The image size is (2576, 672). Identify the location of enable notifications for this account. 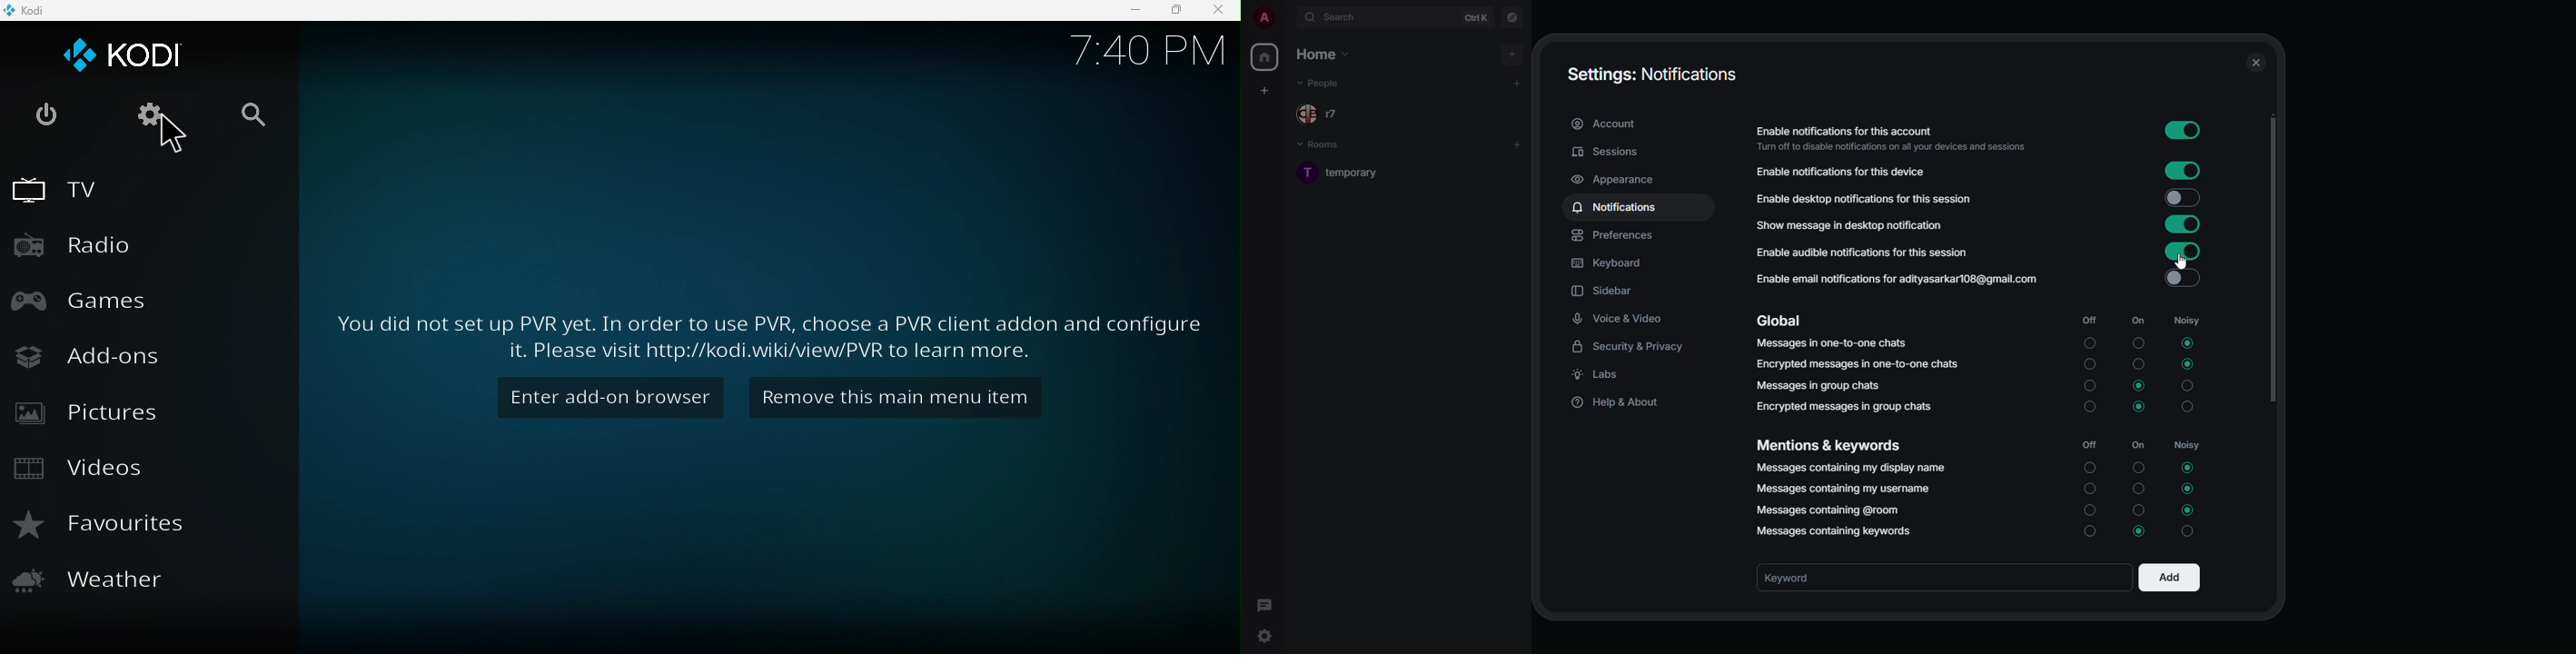
(1892, 137).